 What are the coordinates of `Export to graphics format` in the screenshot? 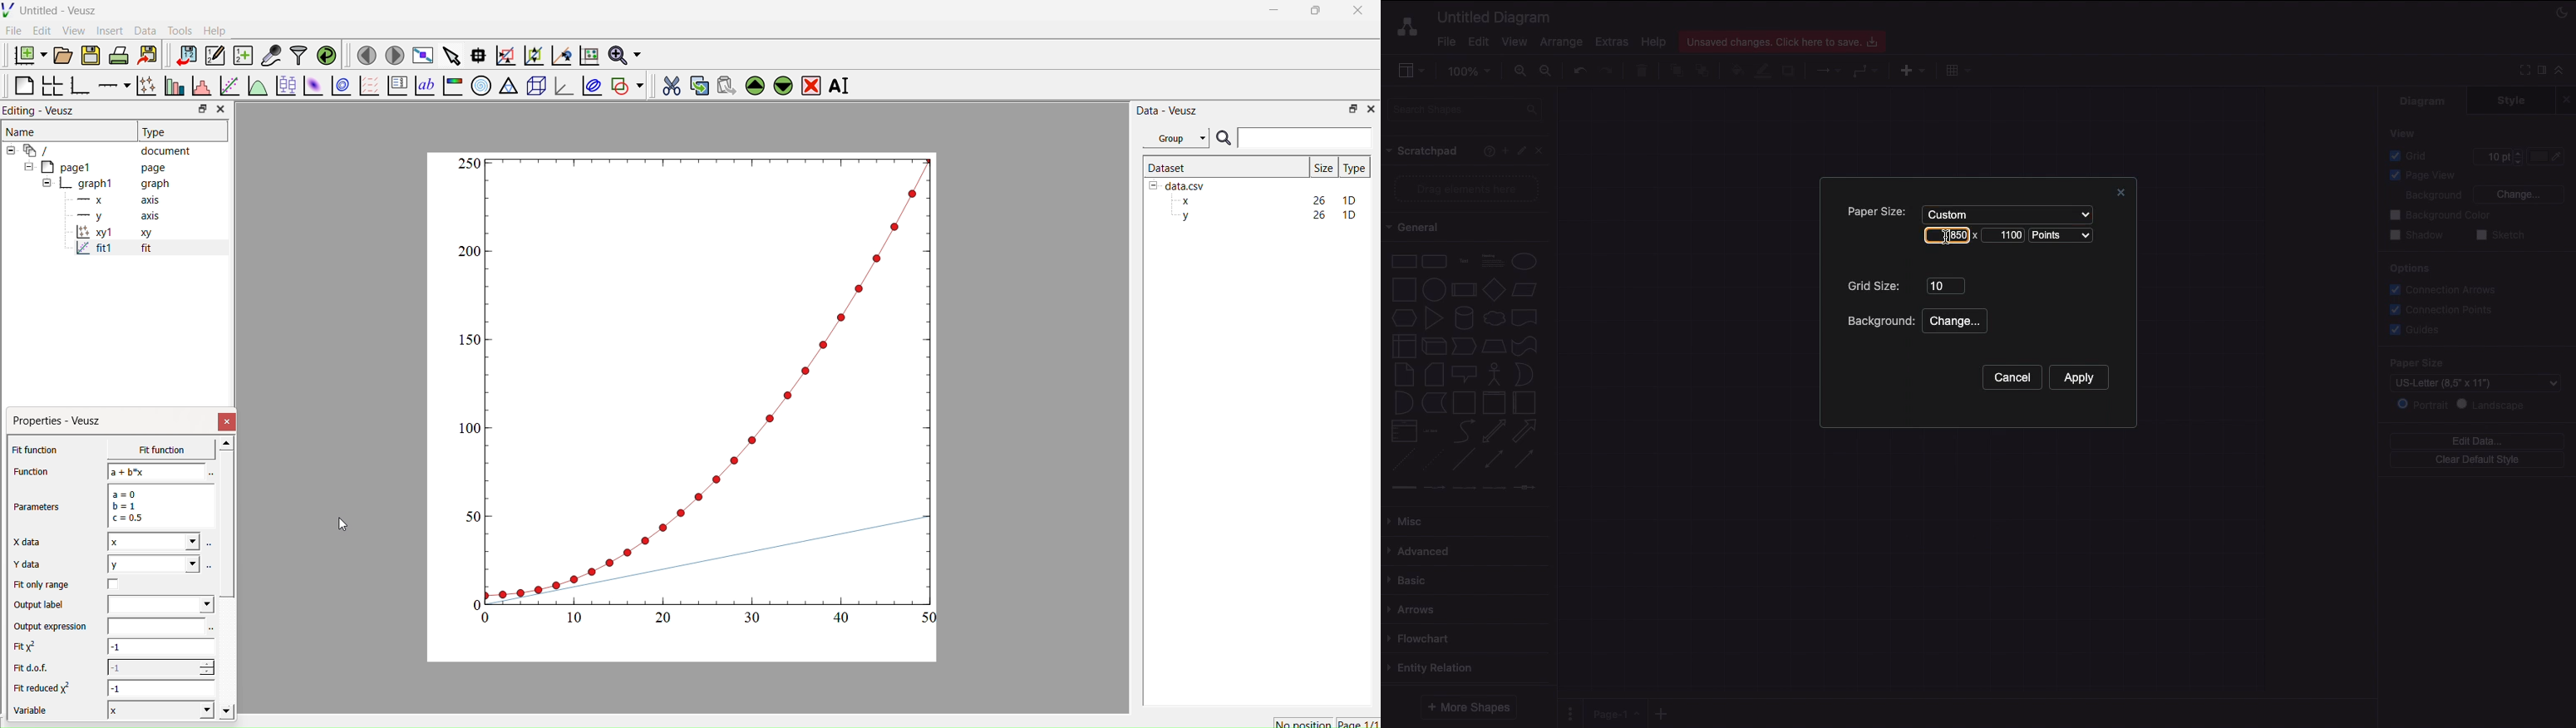 It's located at (148, 56).